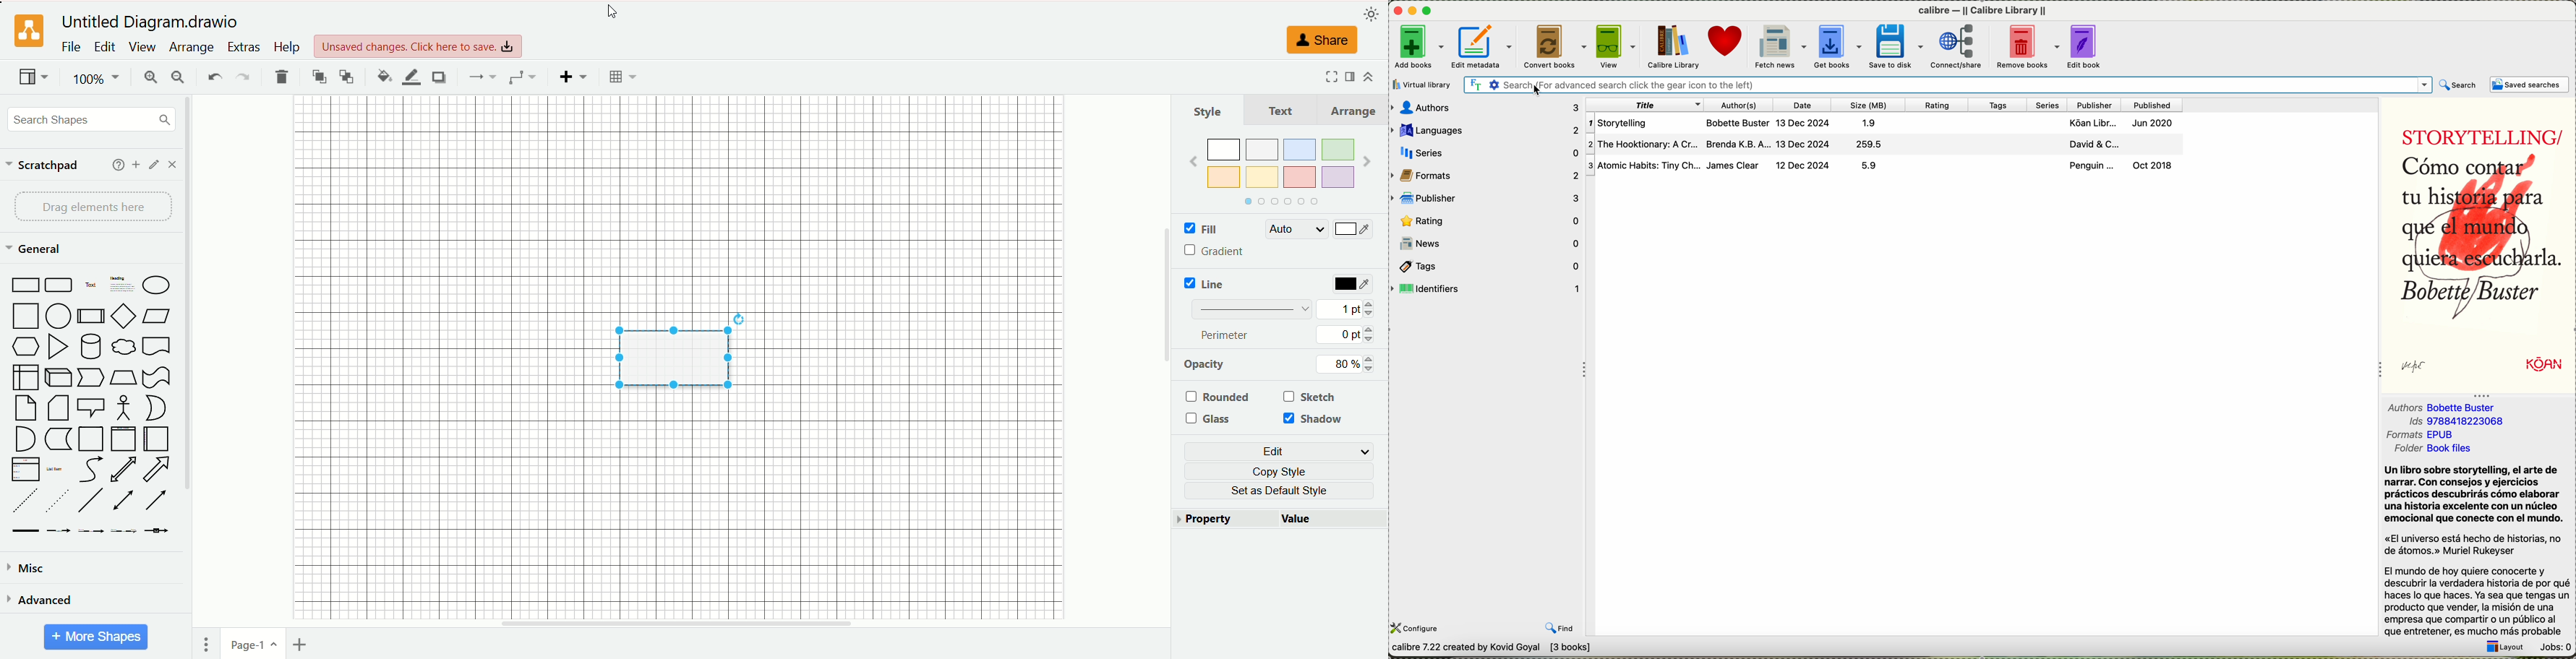 Image resolution: width=2576 pixels, height=672 pixels. Describe the element at coordinates (411, 77) in the screenshot. I see `line color` at that location.